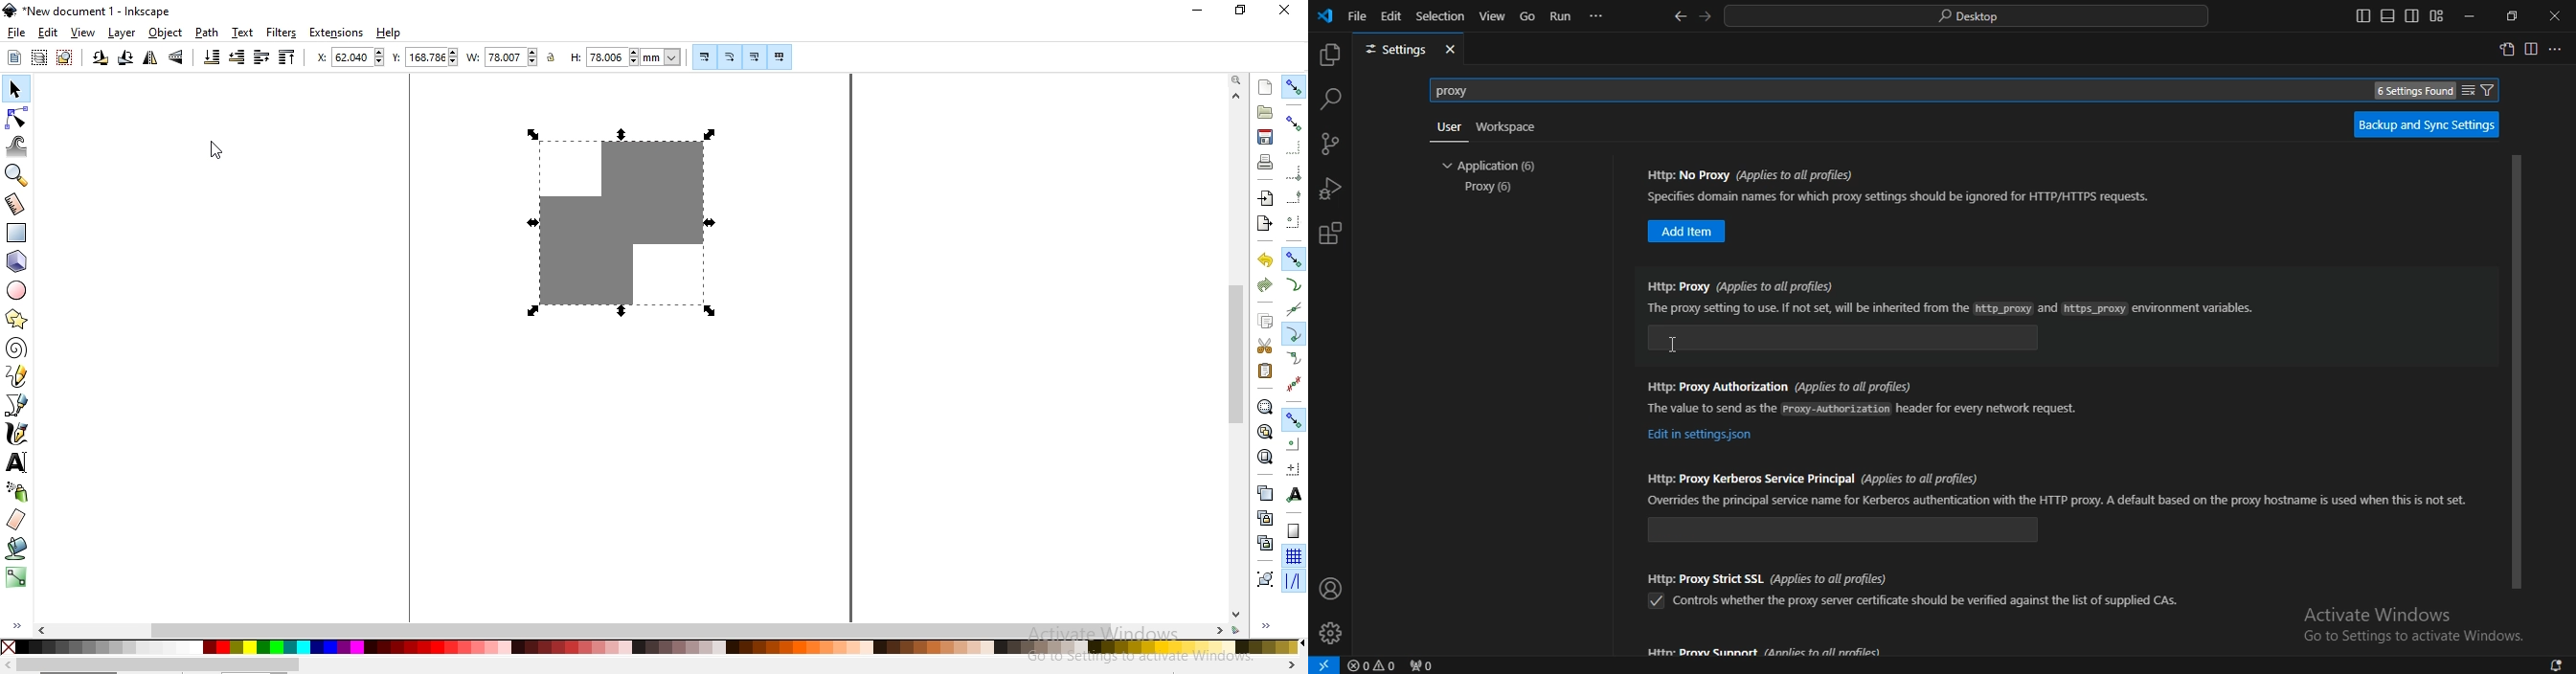 The image size is (2576, 700). I want to click on move patterns along with object, so click(780, 57).